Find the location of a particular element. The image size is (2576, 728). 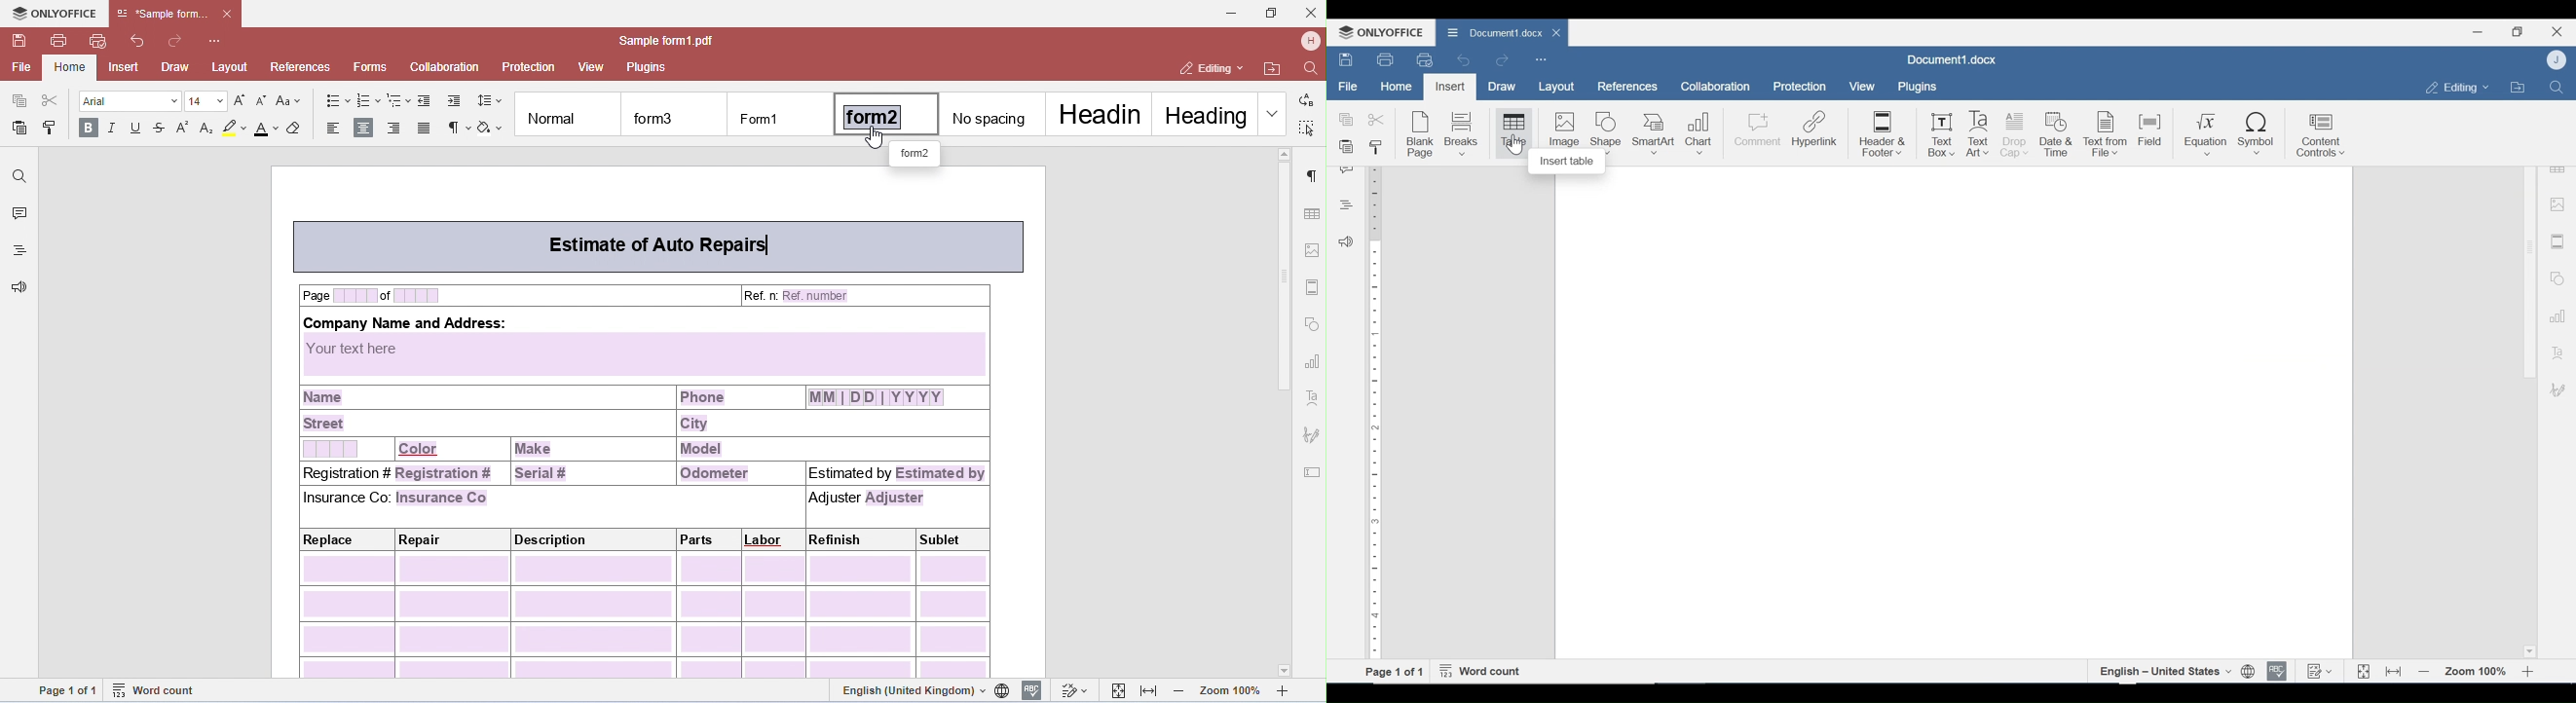

Feedback and Support is located at coordinates (1345, 243).